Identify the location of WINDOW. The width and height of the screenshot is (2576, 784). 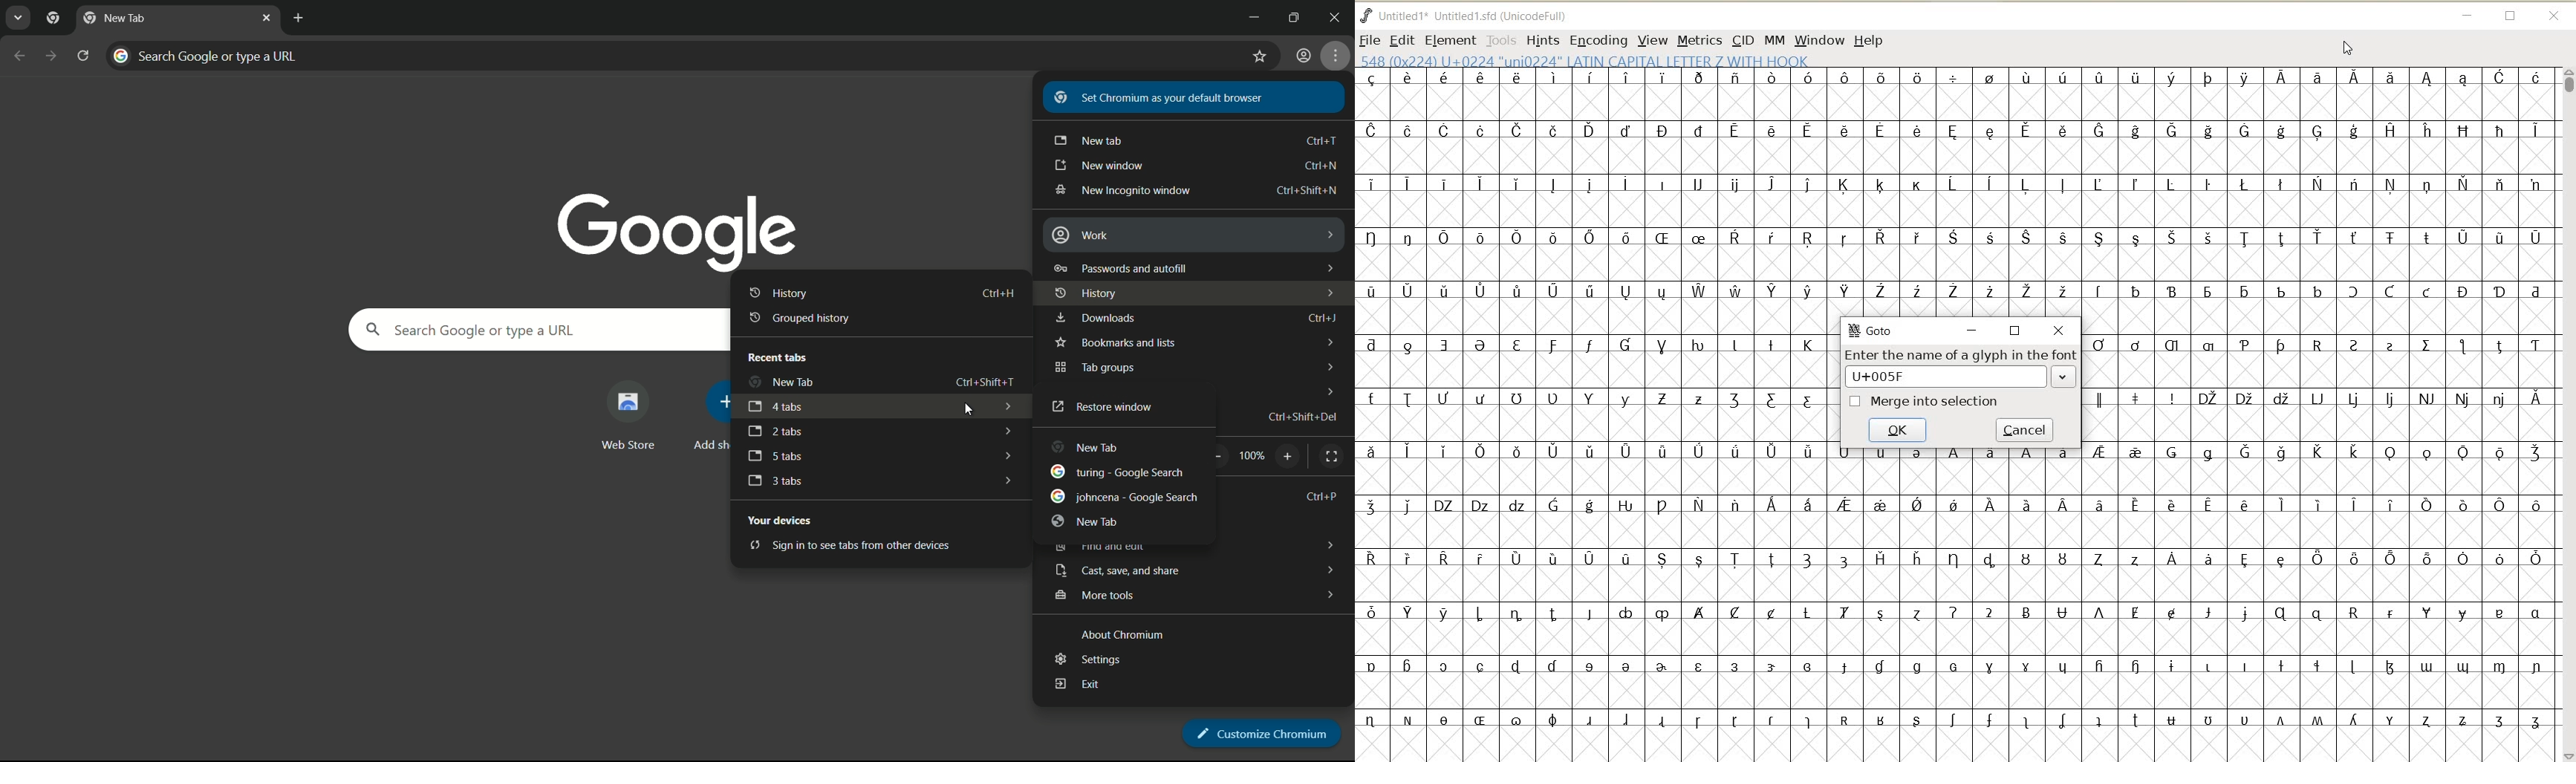
(1820, 42).